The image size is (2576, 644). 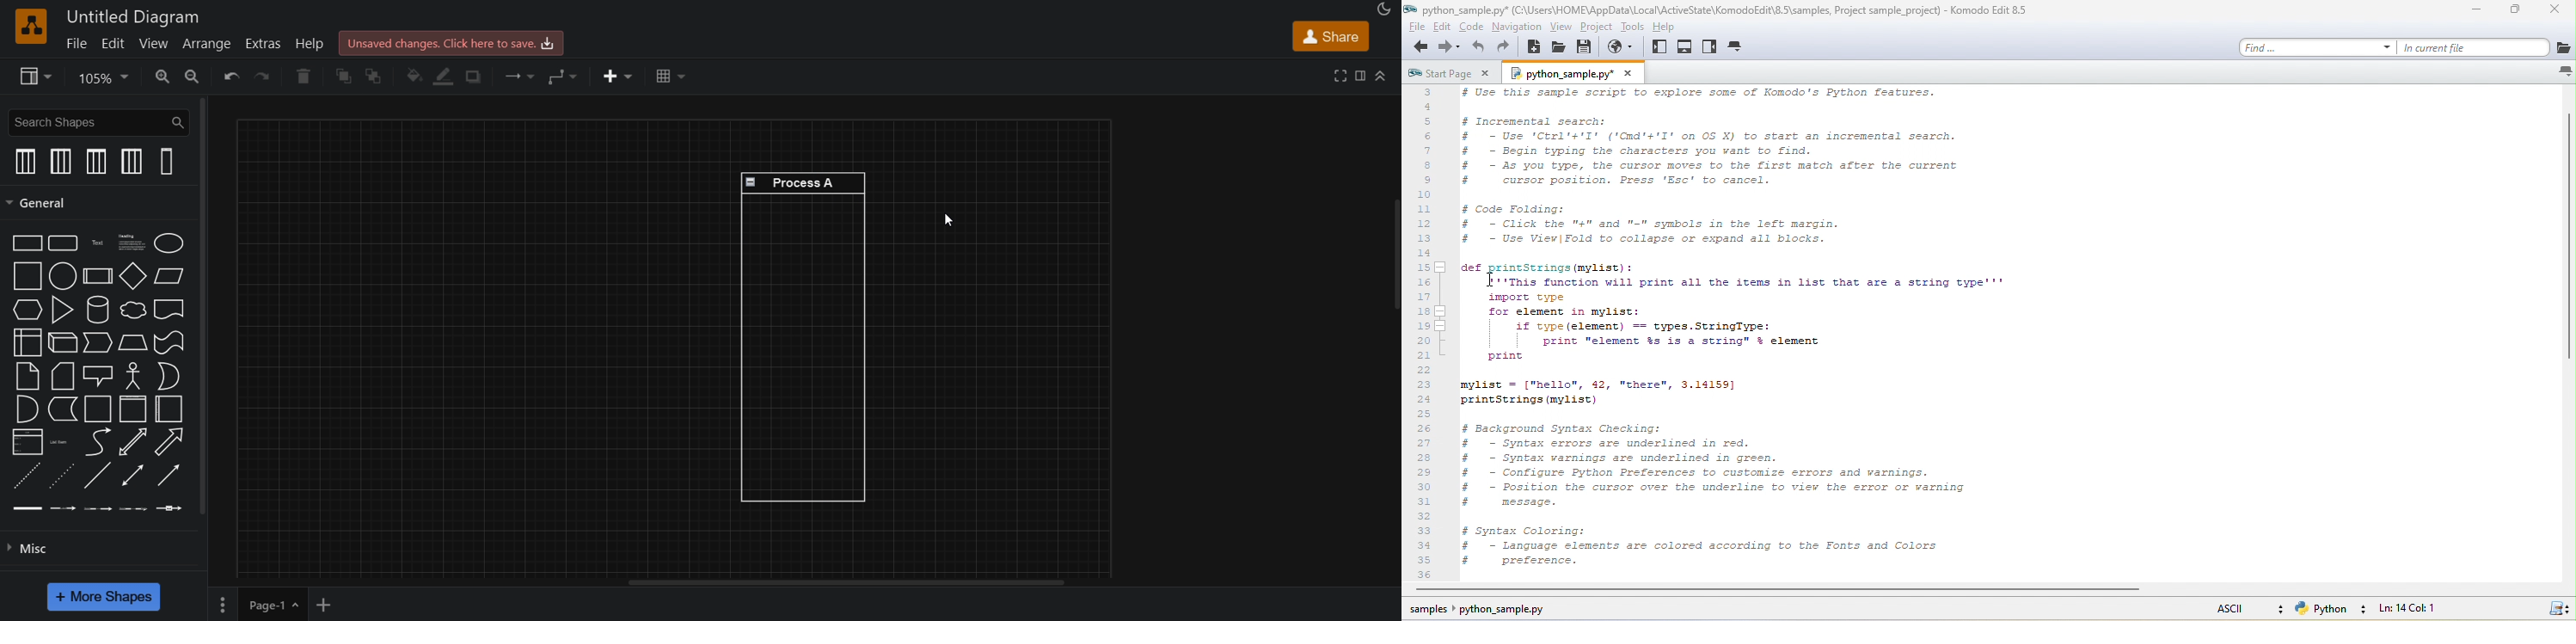 I want to click on process, so click(x=99, y=276).